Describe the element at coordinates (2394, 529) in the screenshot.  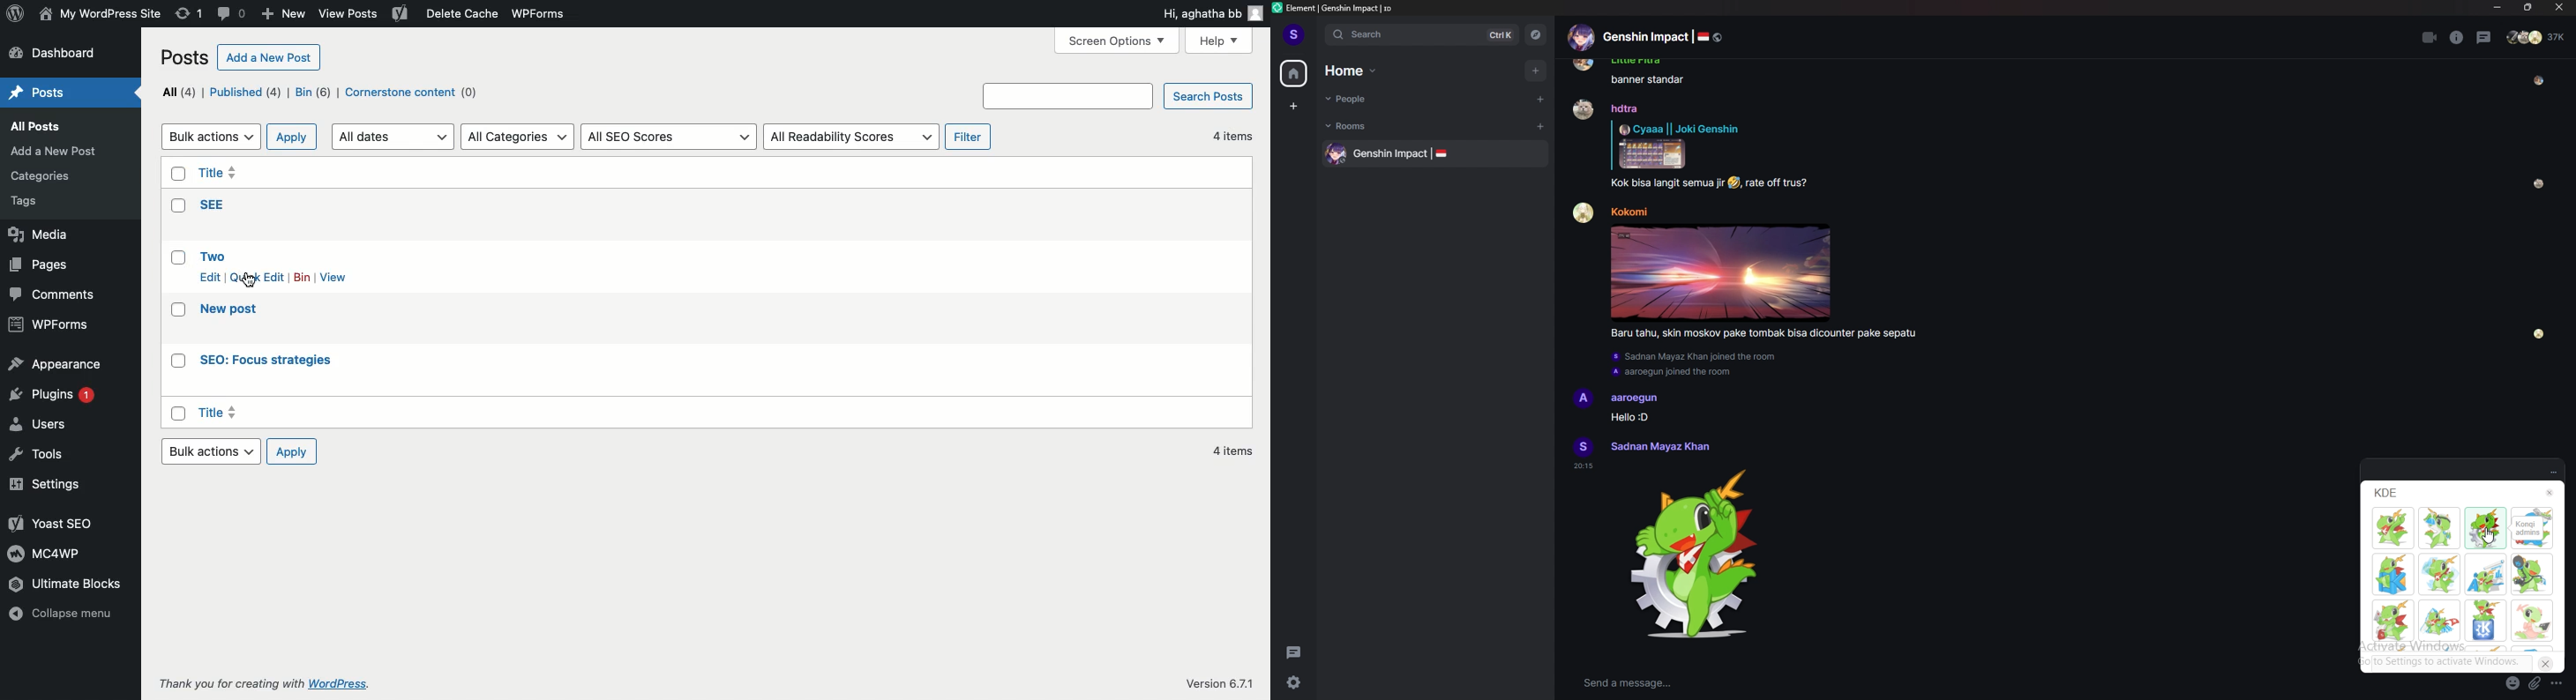
I see `Kongi` at that location.